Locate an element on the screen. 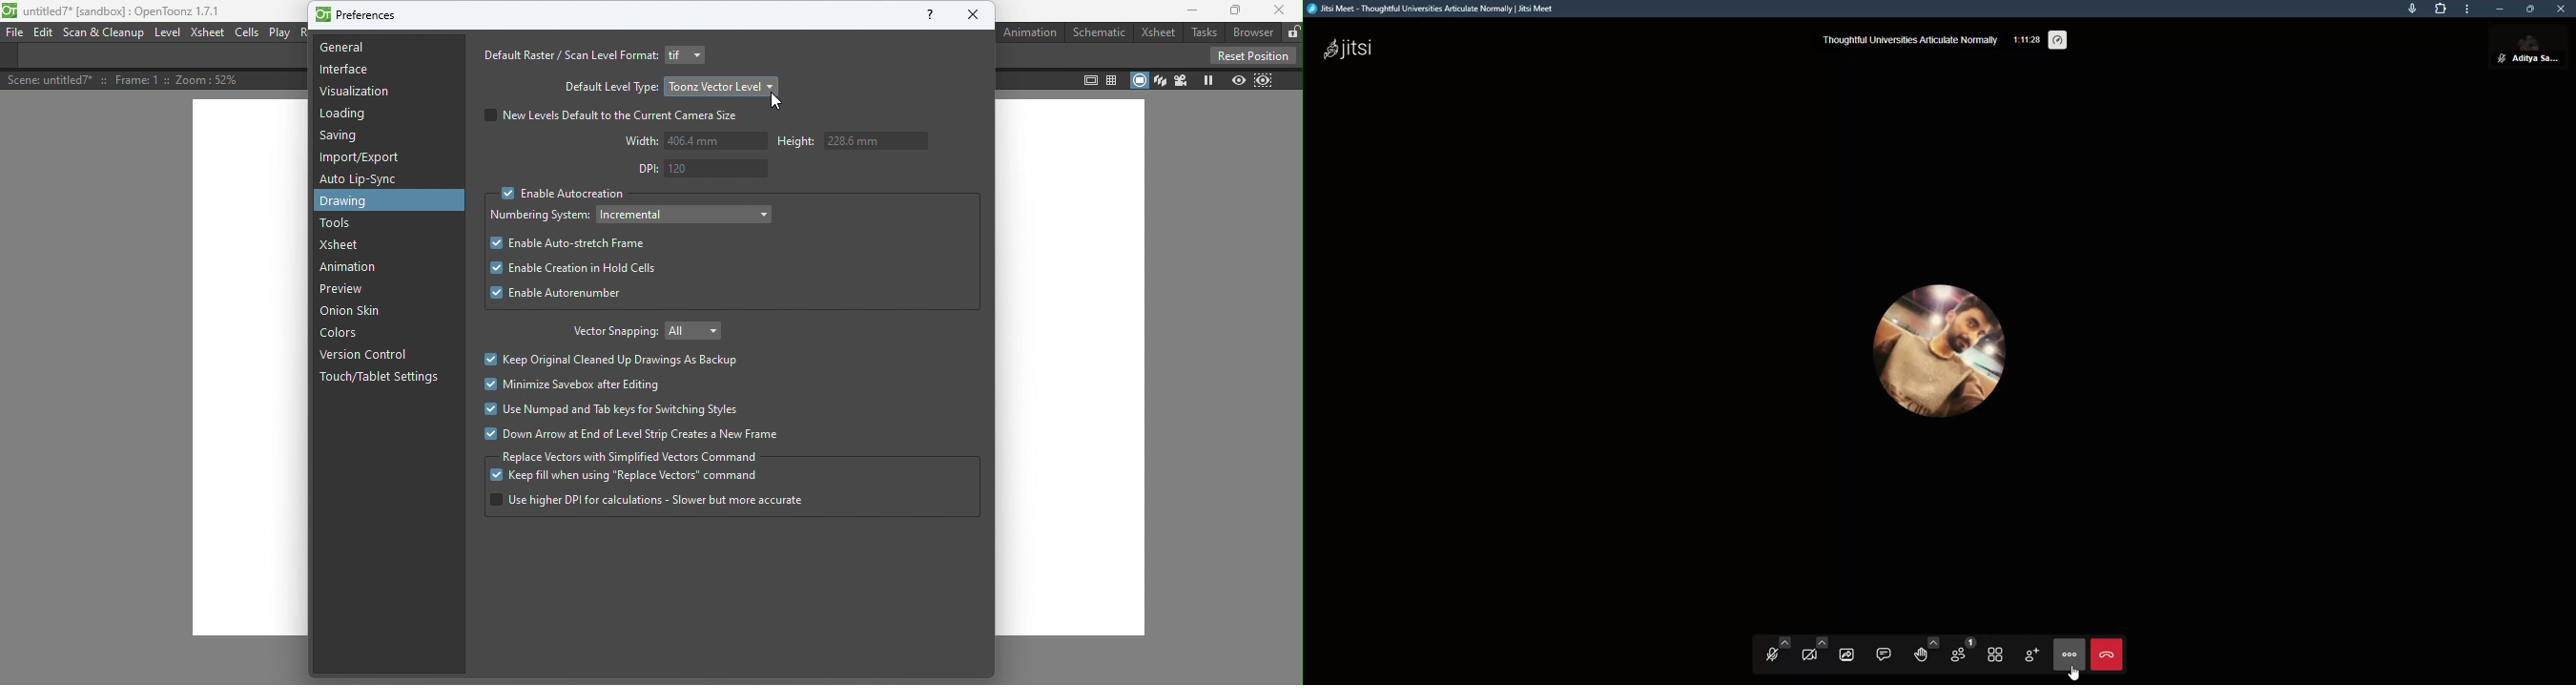 The image size is (2576, 700). more is located at coordinates (2467, 11).